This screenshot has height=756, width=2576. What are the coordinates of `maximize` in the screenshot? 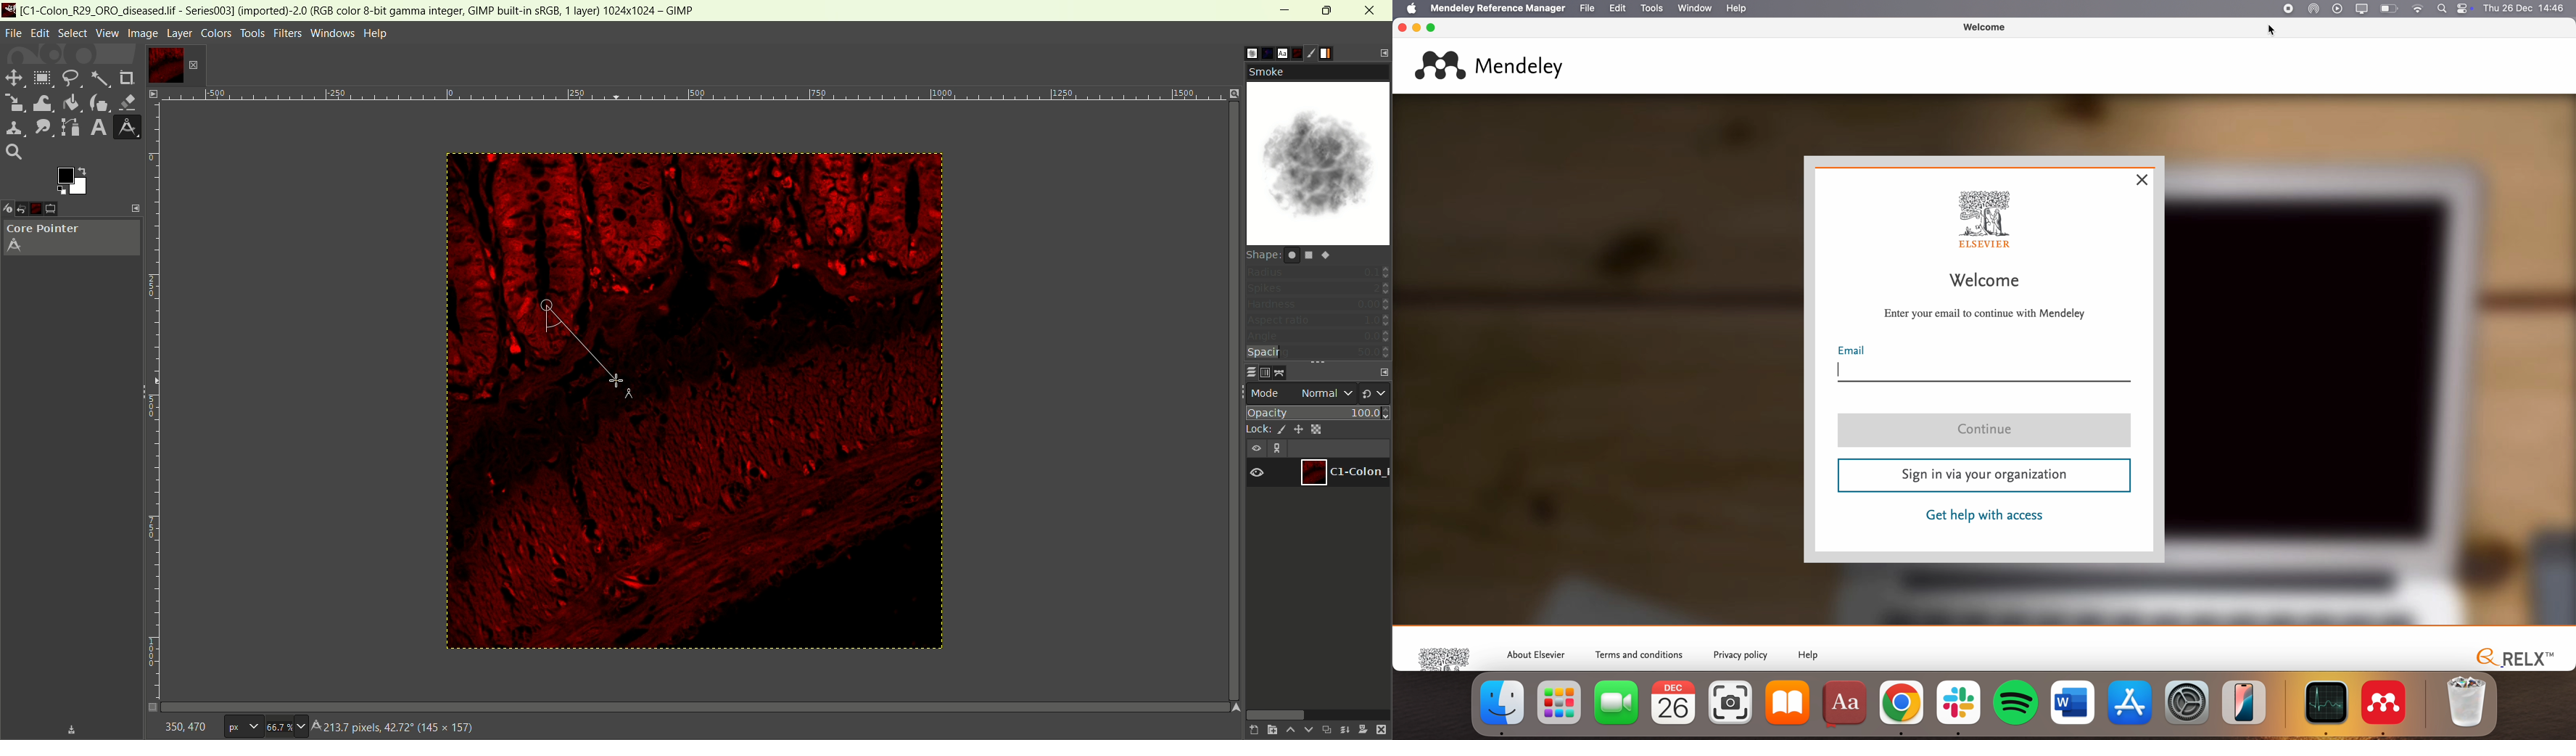 It's located at (1327, 10).